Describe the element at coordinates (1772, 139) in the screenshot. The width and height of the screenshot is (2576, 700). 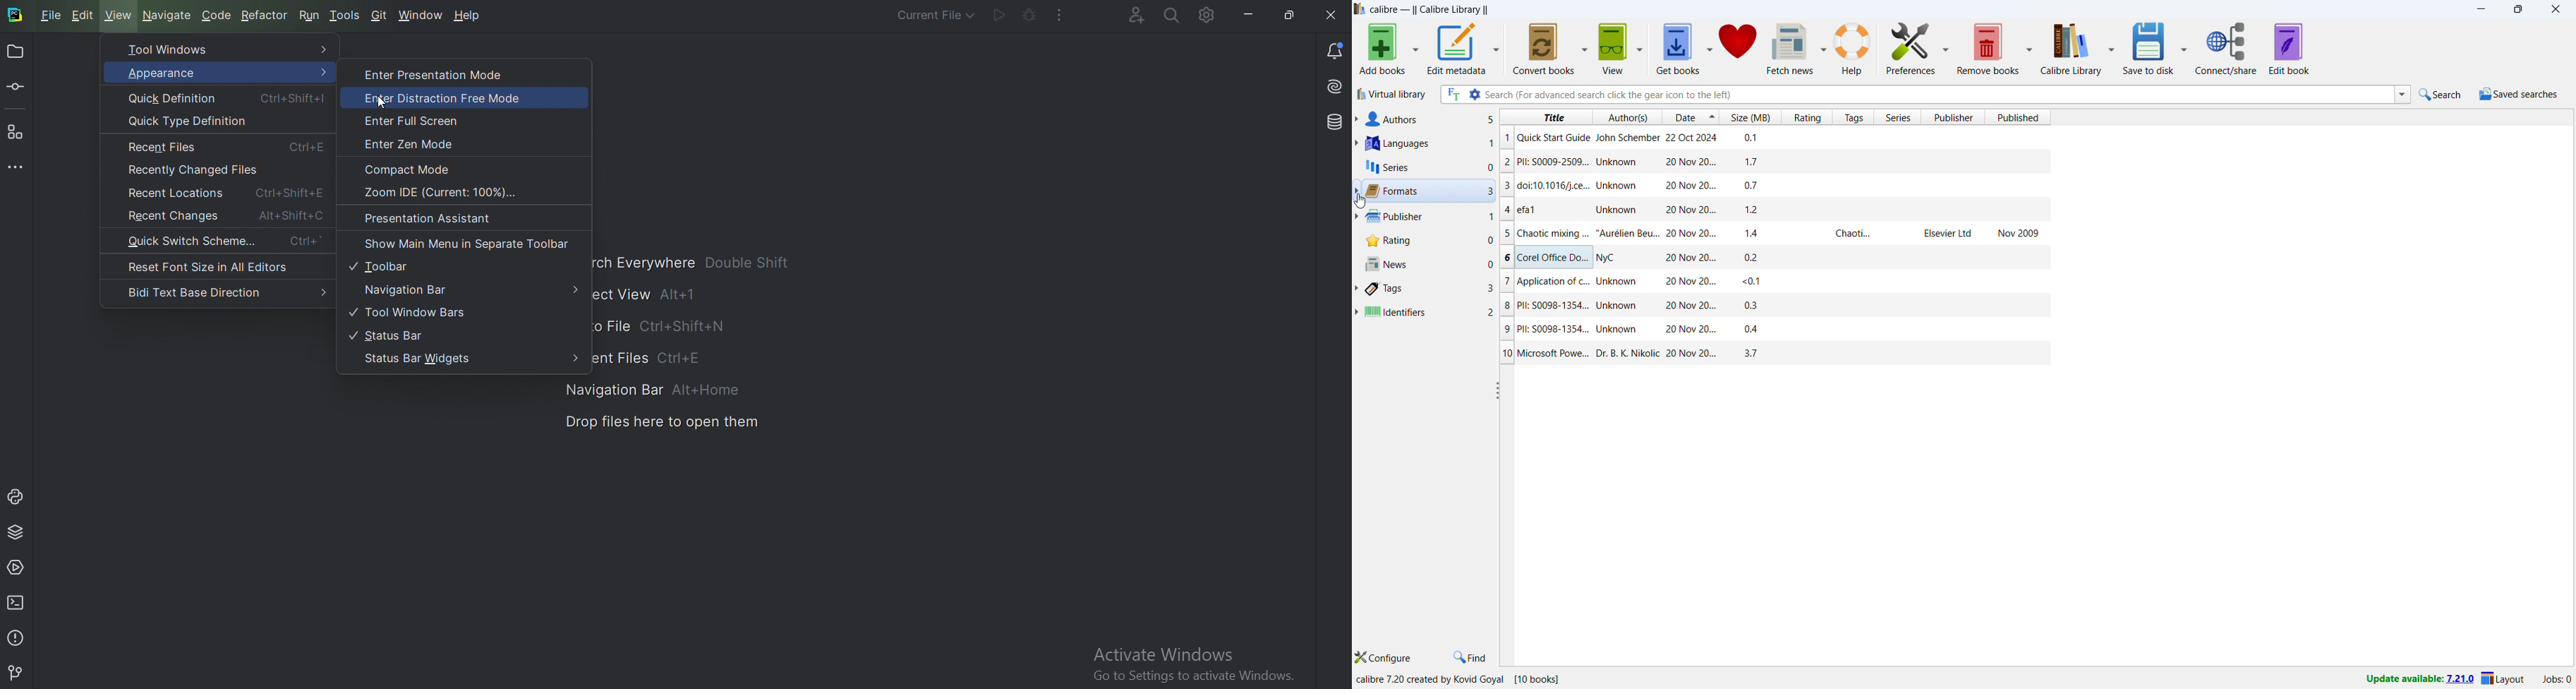
I see `one book entry` at that location.